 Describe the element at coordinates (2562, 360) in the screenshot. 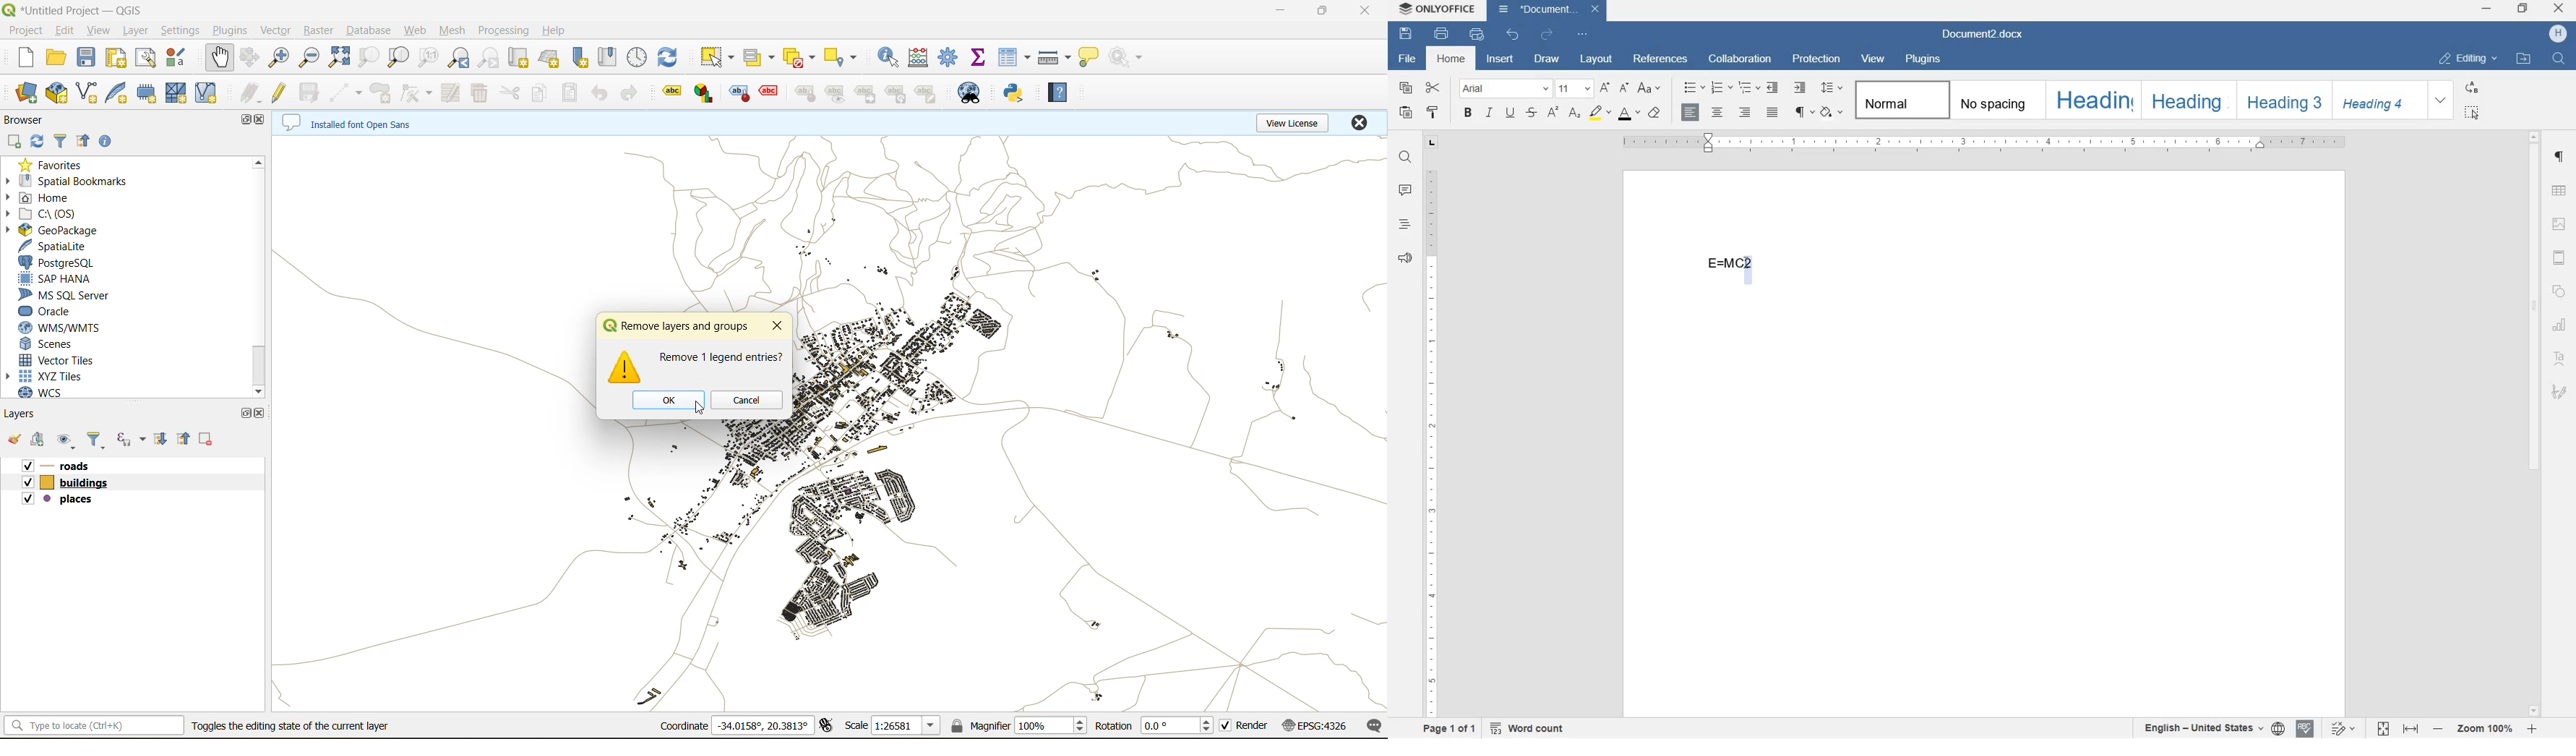

I see `text art` at that location.